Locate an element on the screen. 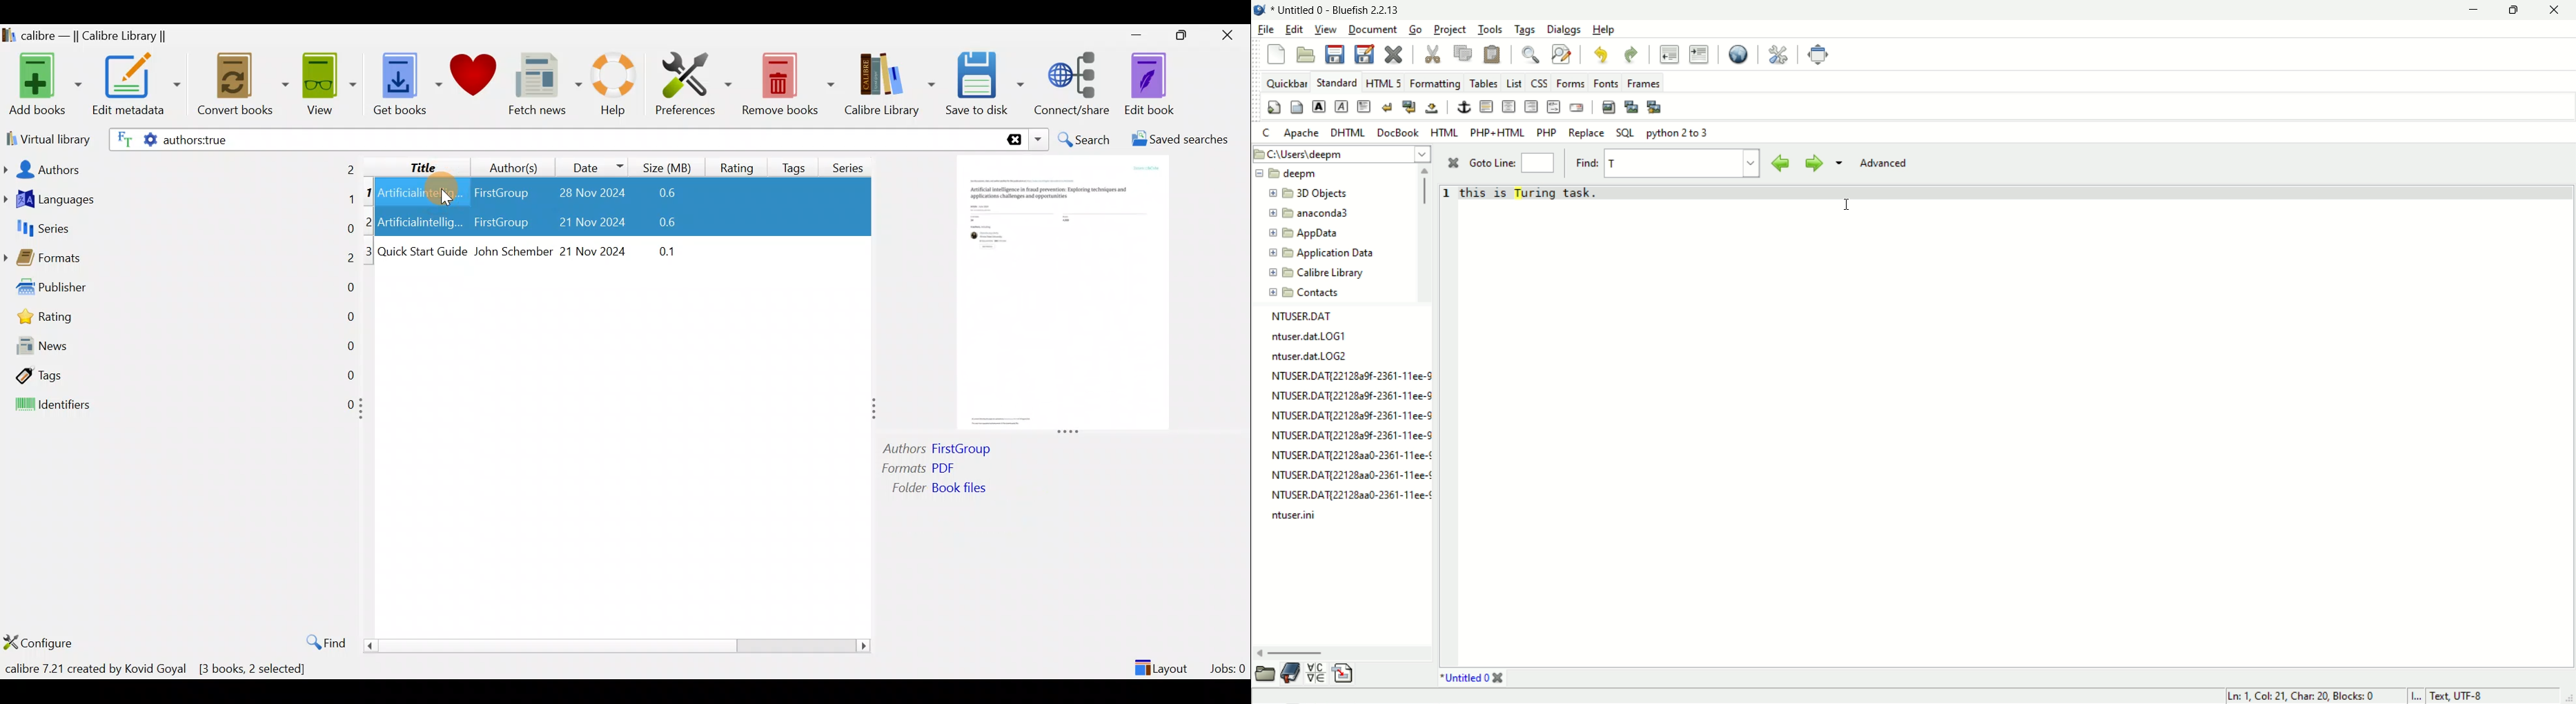 The width and height of the screenshot is (2576, 728). standard is located at coordinates (1337, 81).